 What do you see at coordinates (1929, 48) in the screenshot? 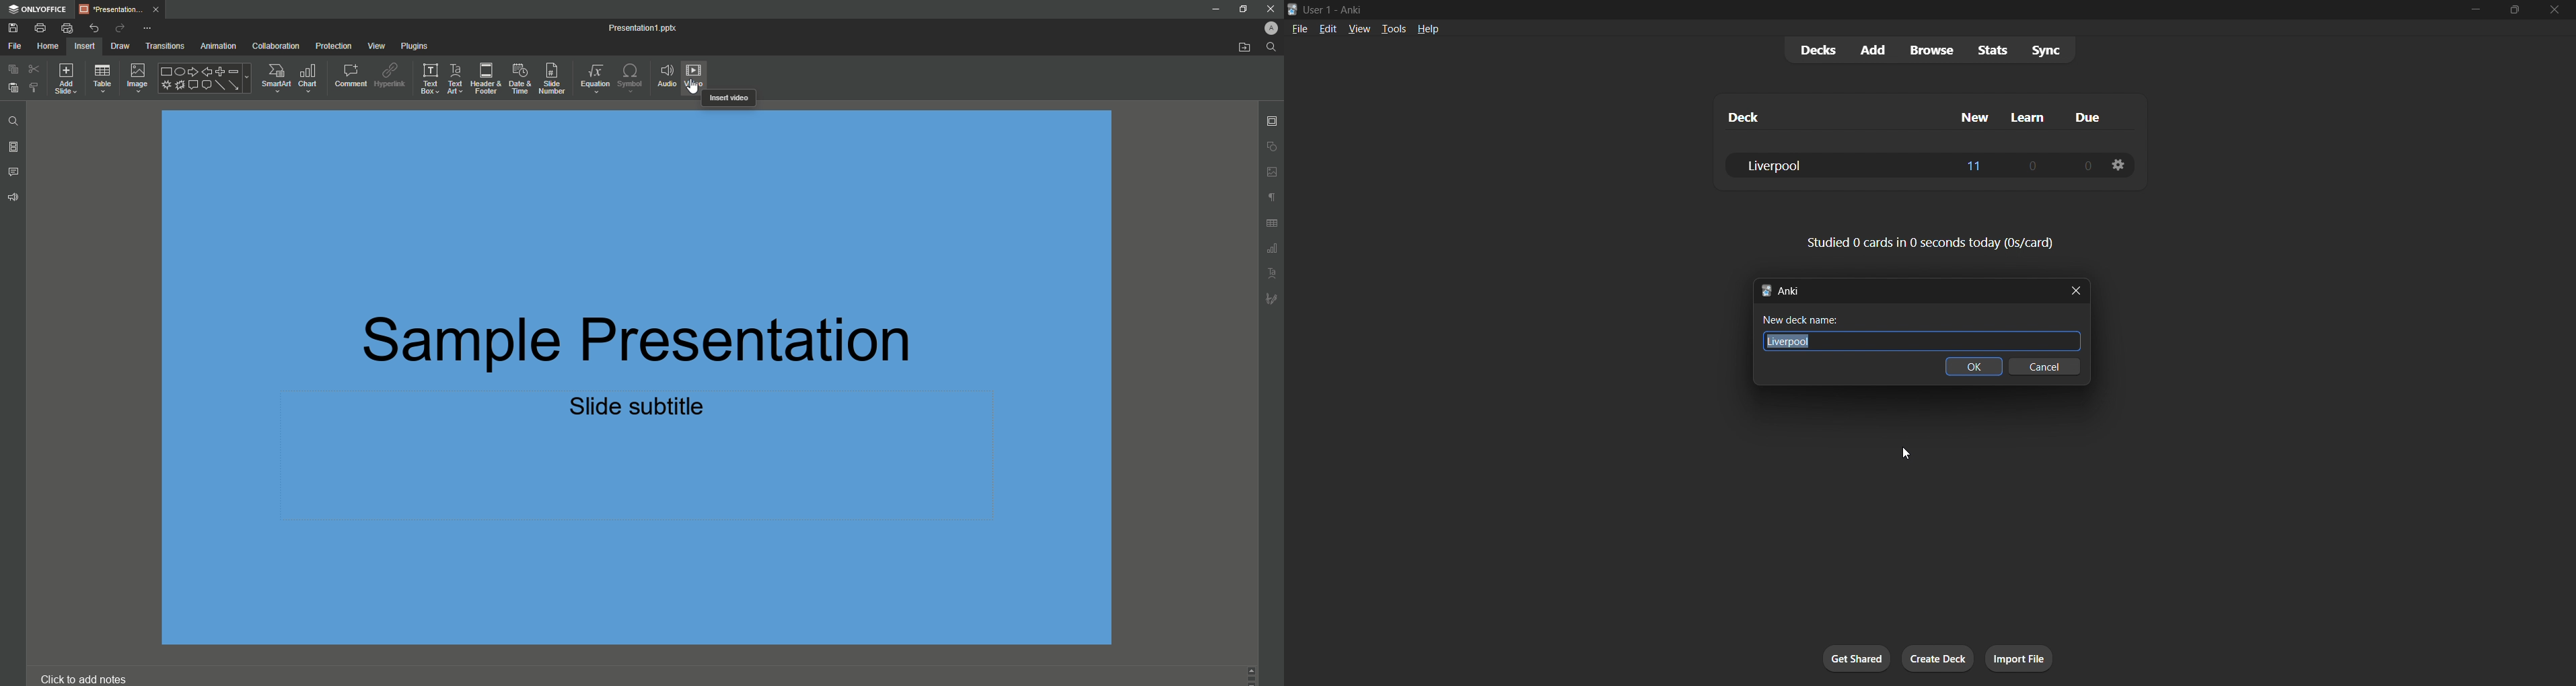
I see `browse` at bounding box center [1929, 48].